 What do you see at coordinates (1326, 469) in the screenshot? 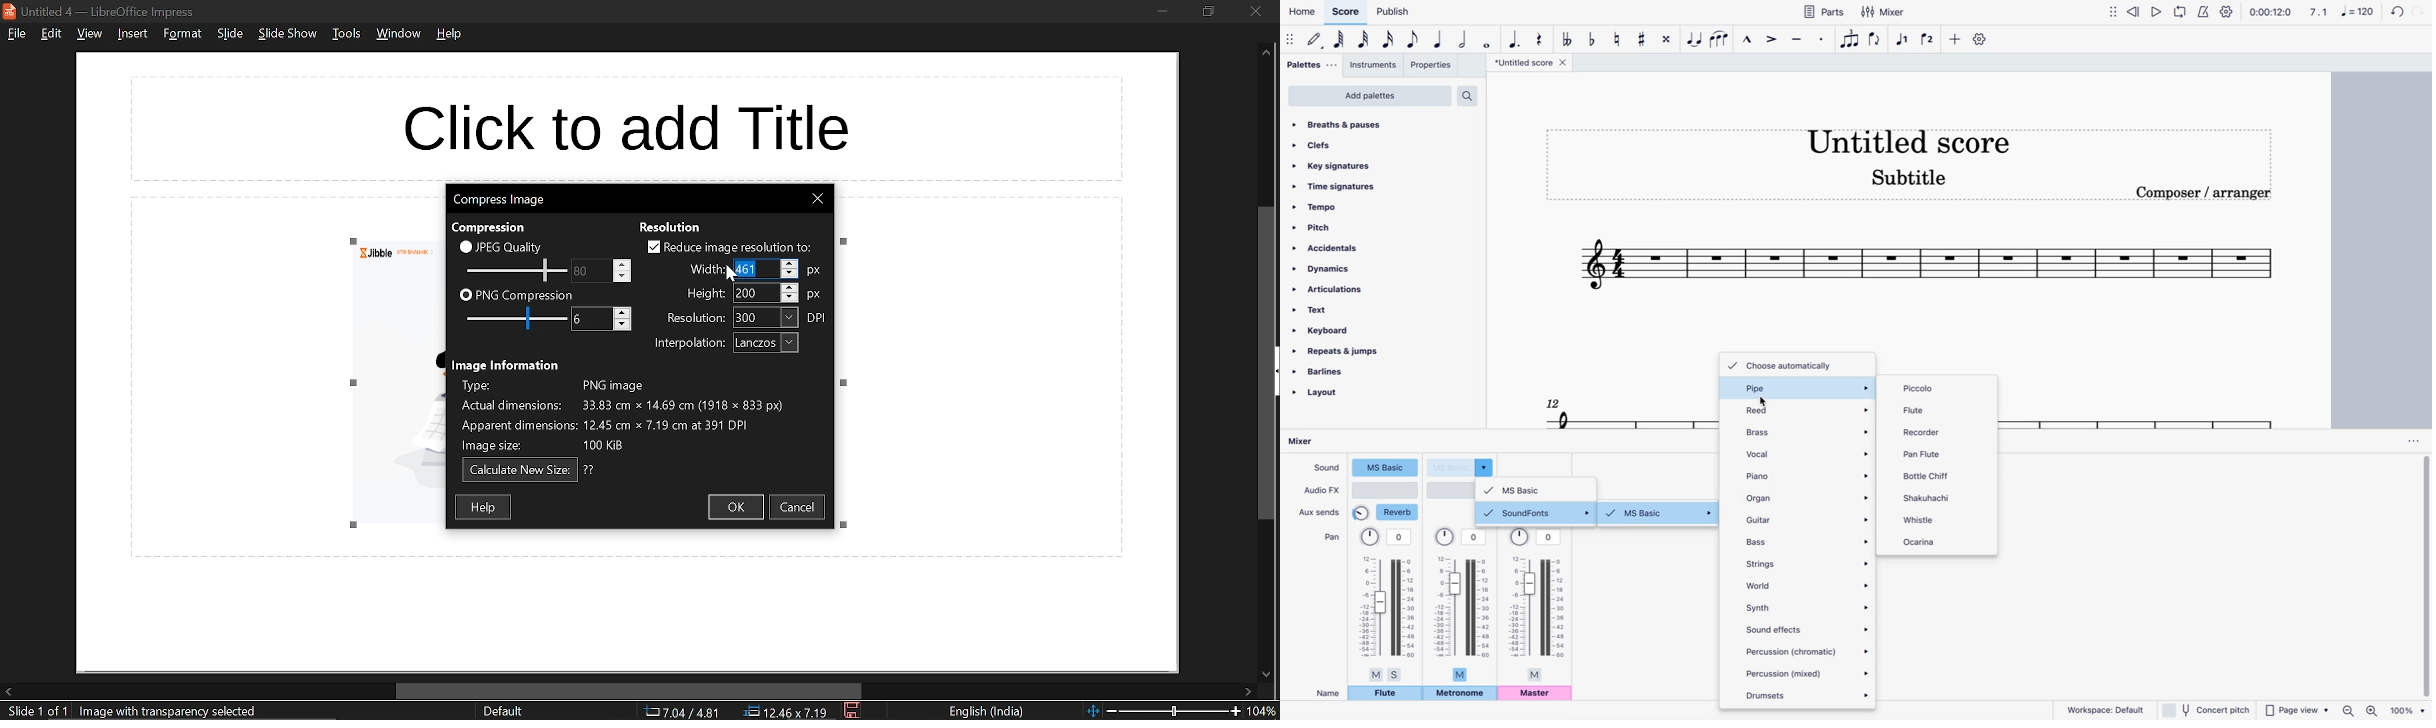
I see `sound` at bounding box center [1326, 469].